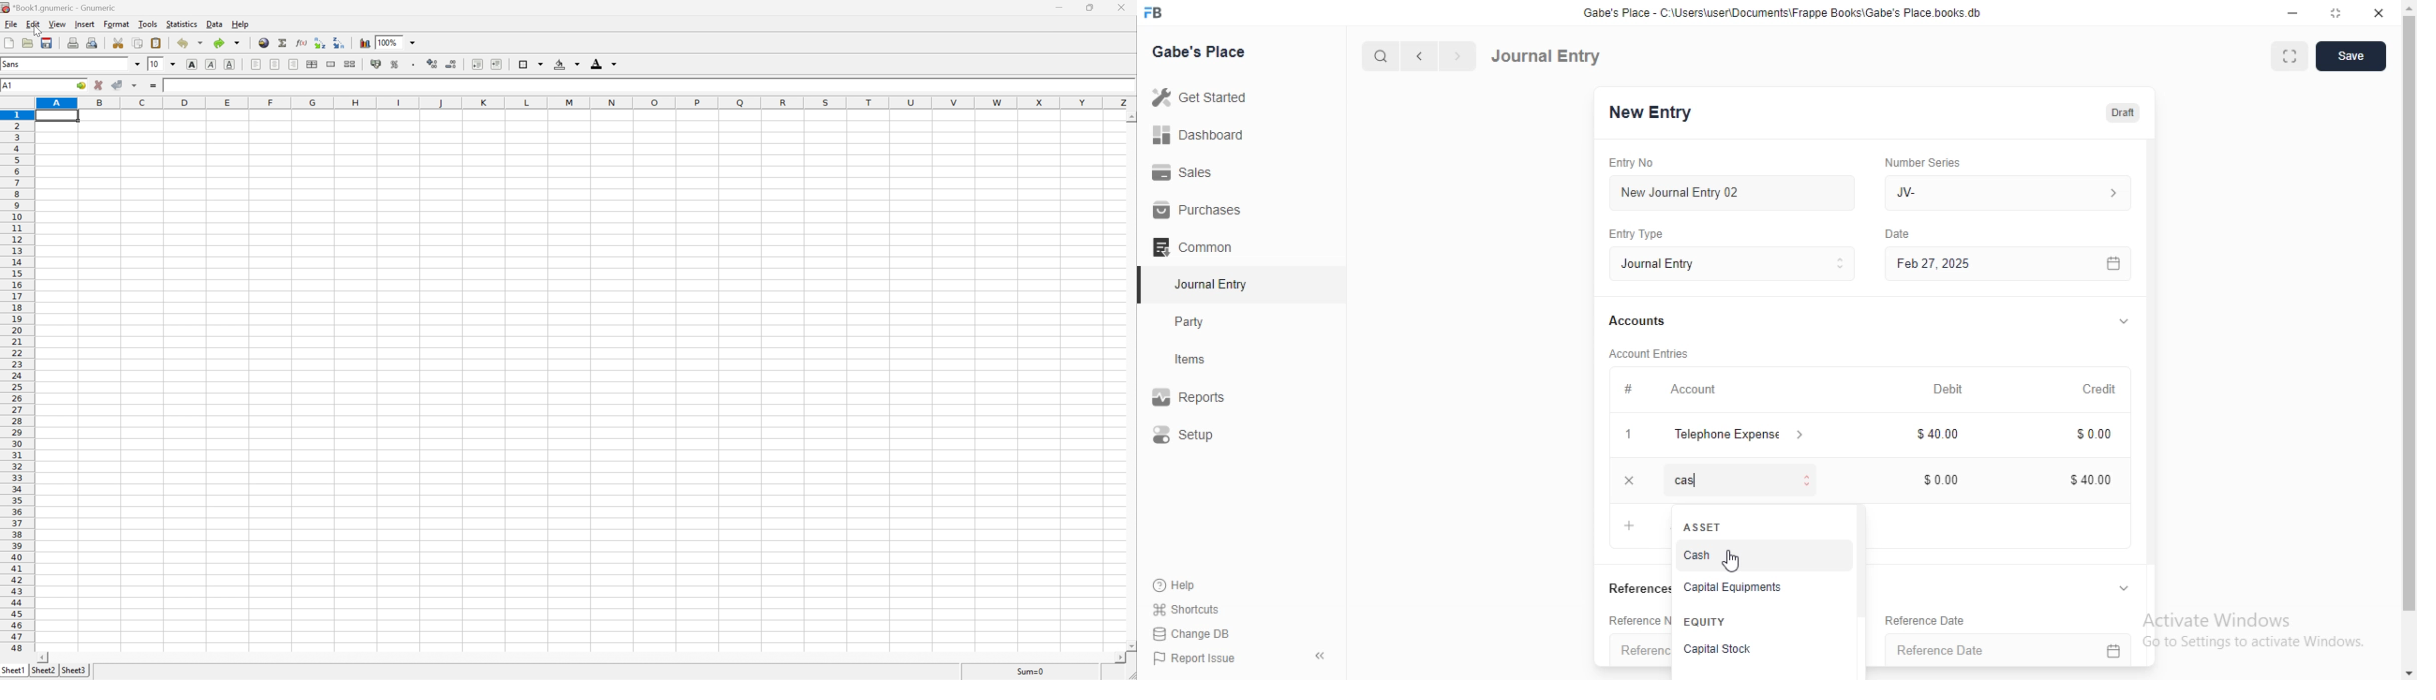 This screenshot has width=2436, height=700. I want to click on Sales, so click(1186, 174).